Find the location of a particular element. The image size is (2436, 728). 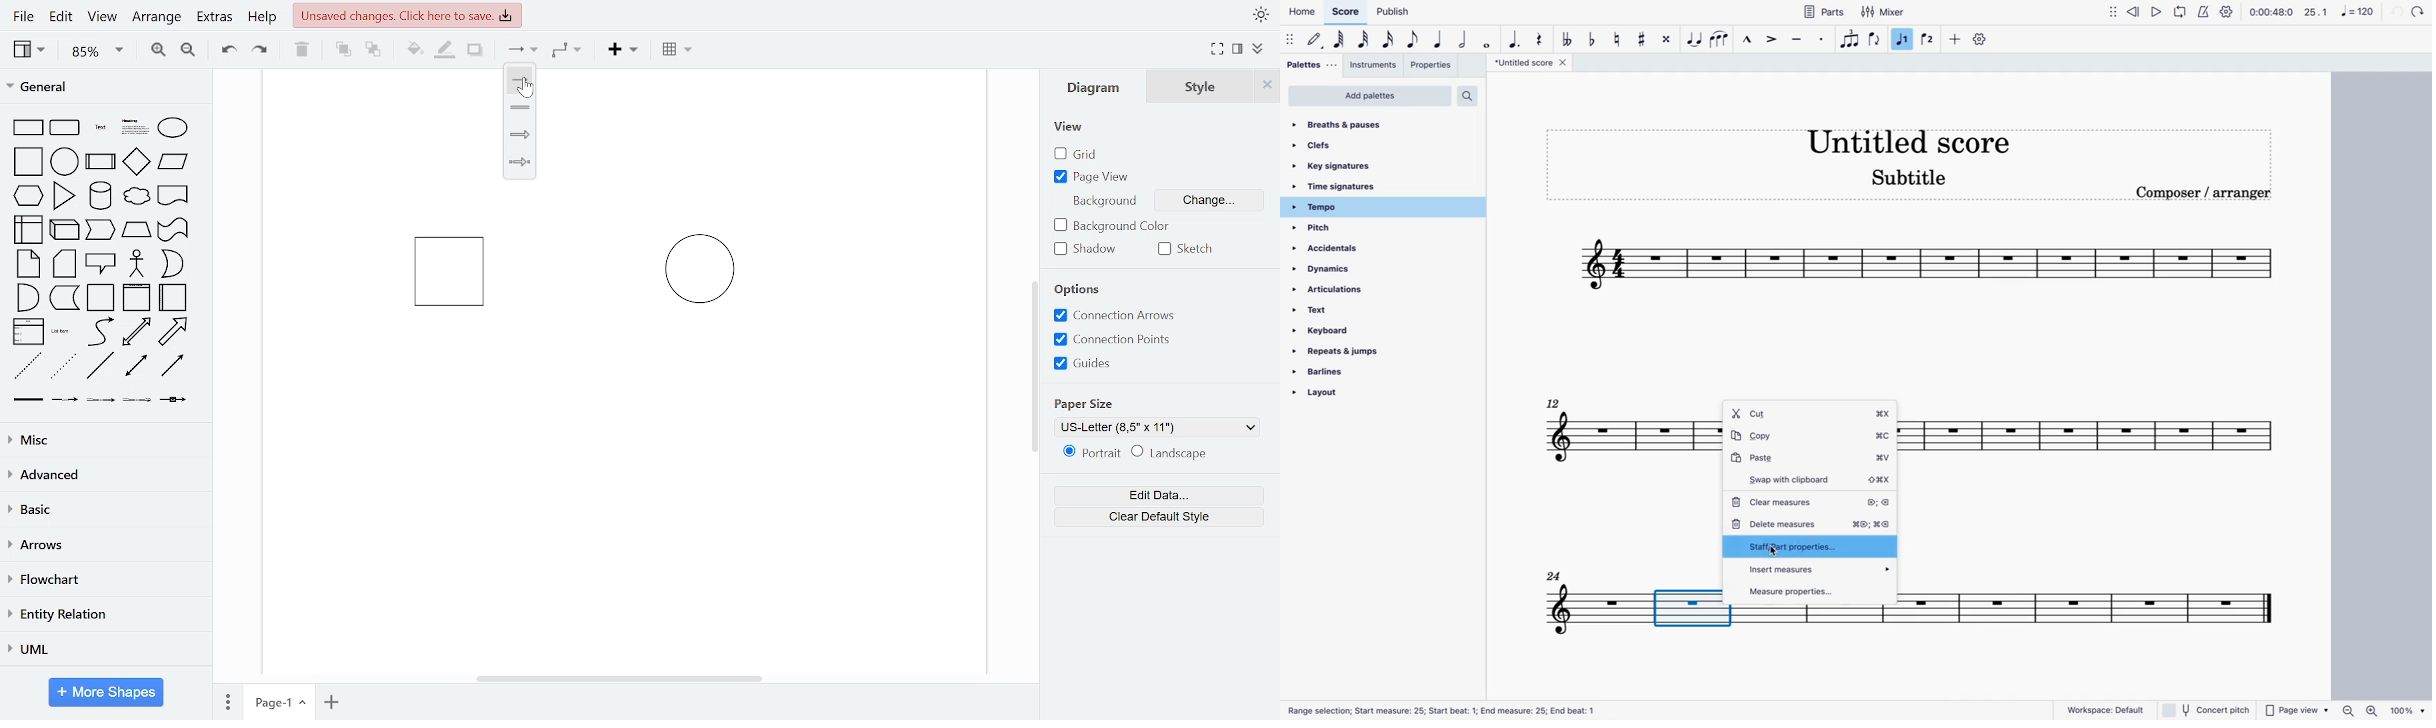

move is located at coordinates (1290, 39).